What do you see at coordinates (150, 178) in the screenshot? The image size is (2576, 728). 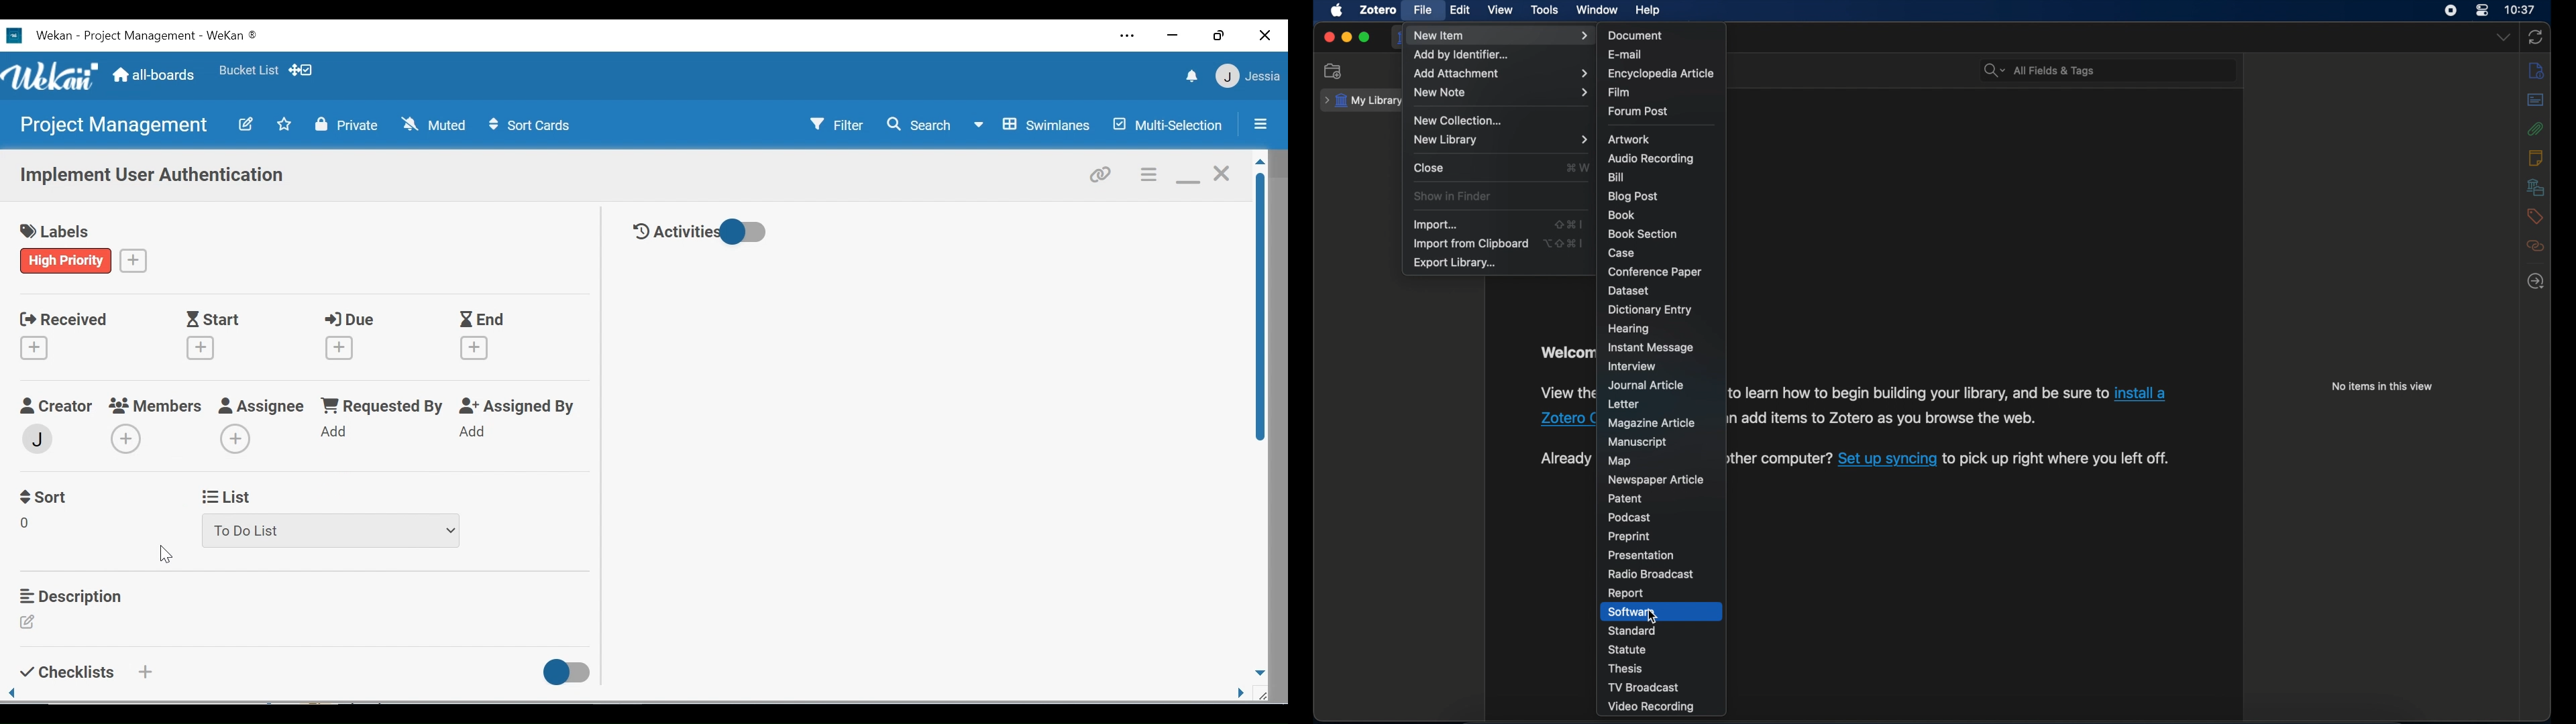 I see `Implement User Authentication` at bounding box center [150, 178].